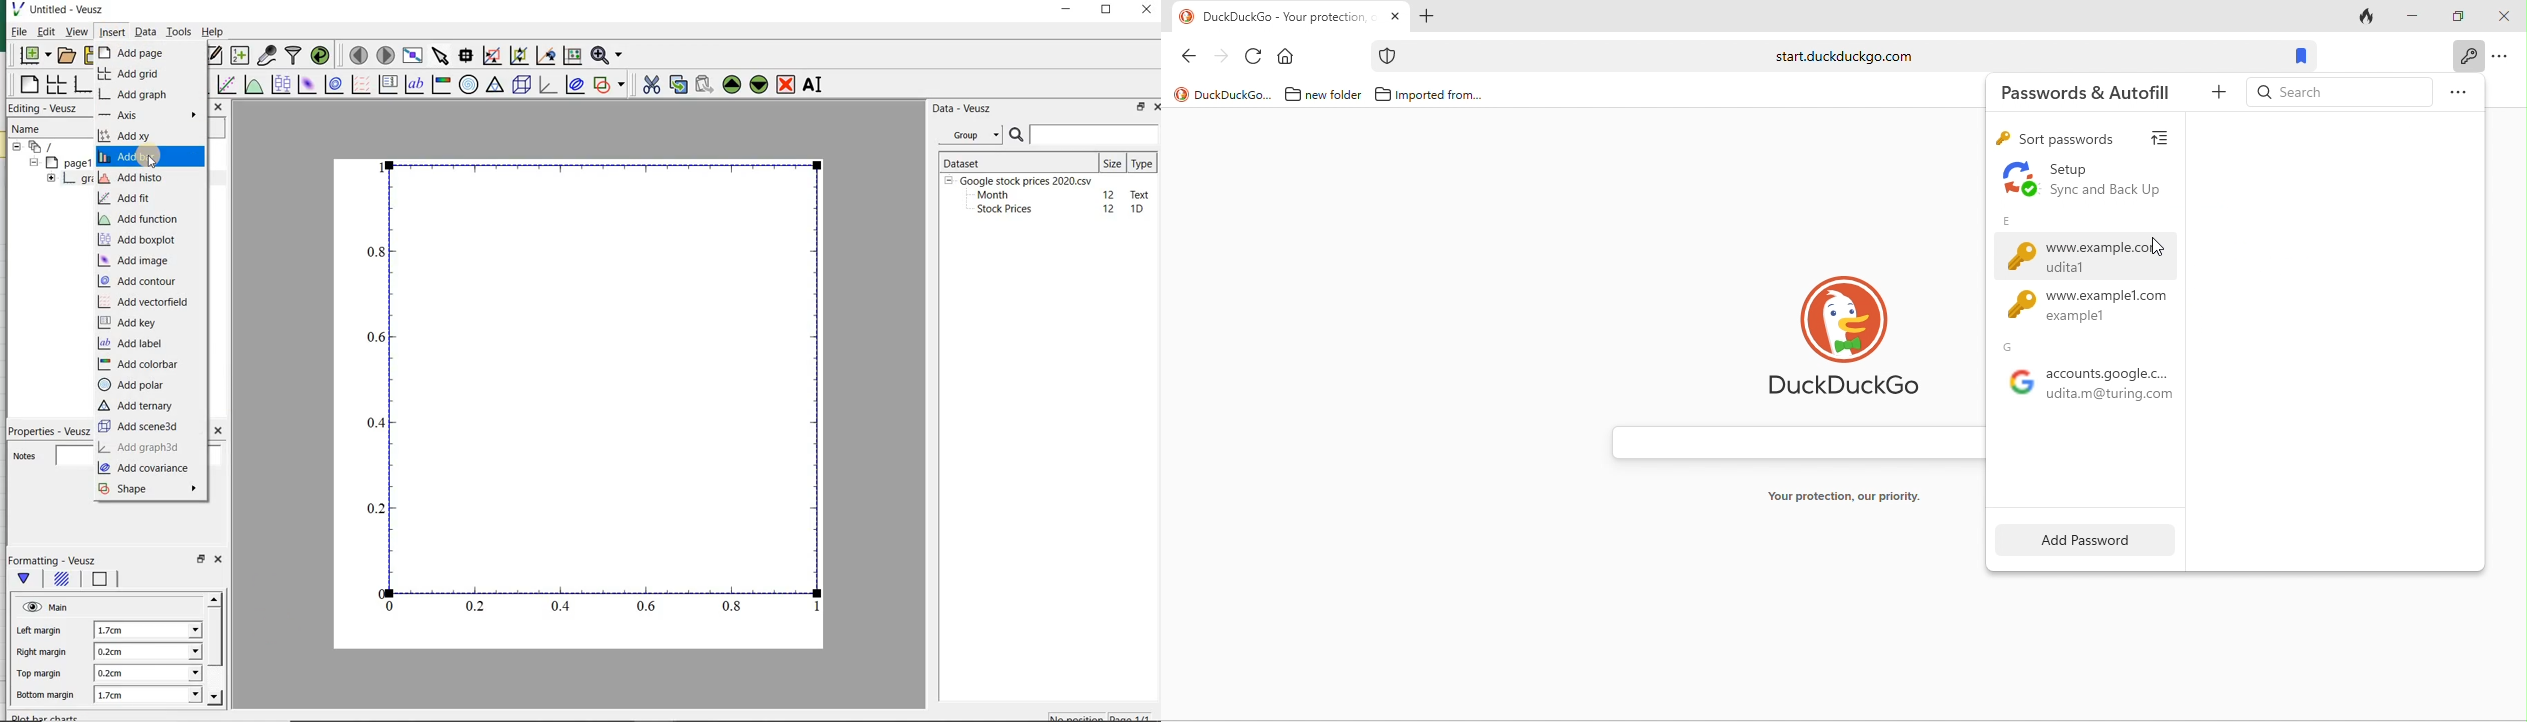 The image size is (2548, 728). I want to click on base graph, so click(82, 85).